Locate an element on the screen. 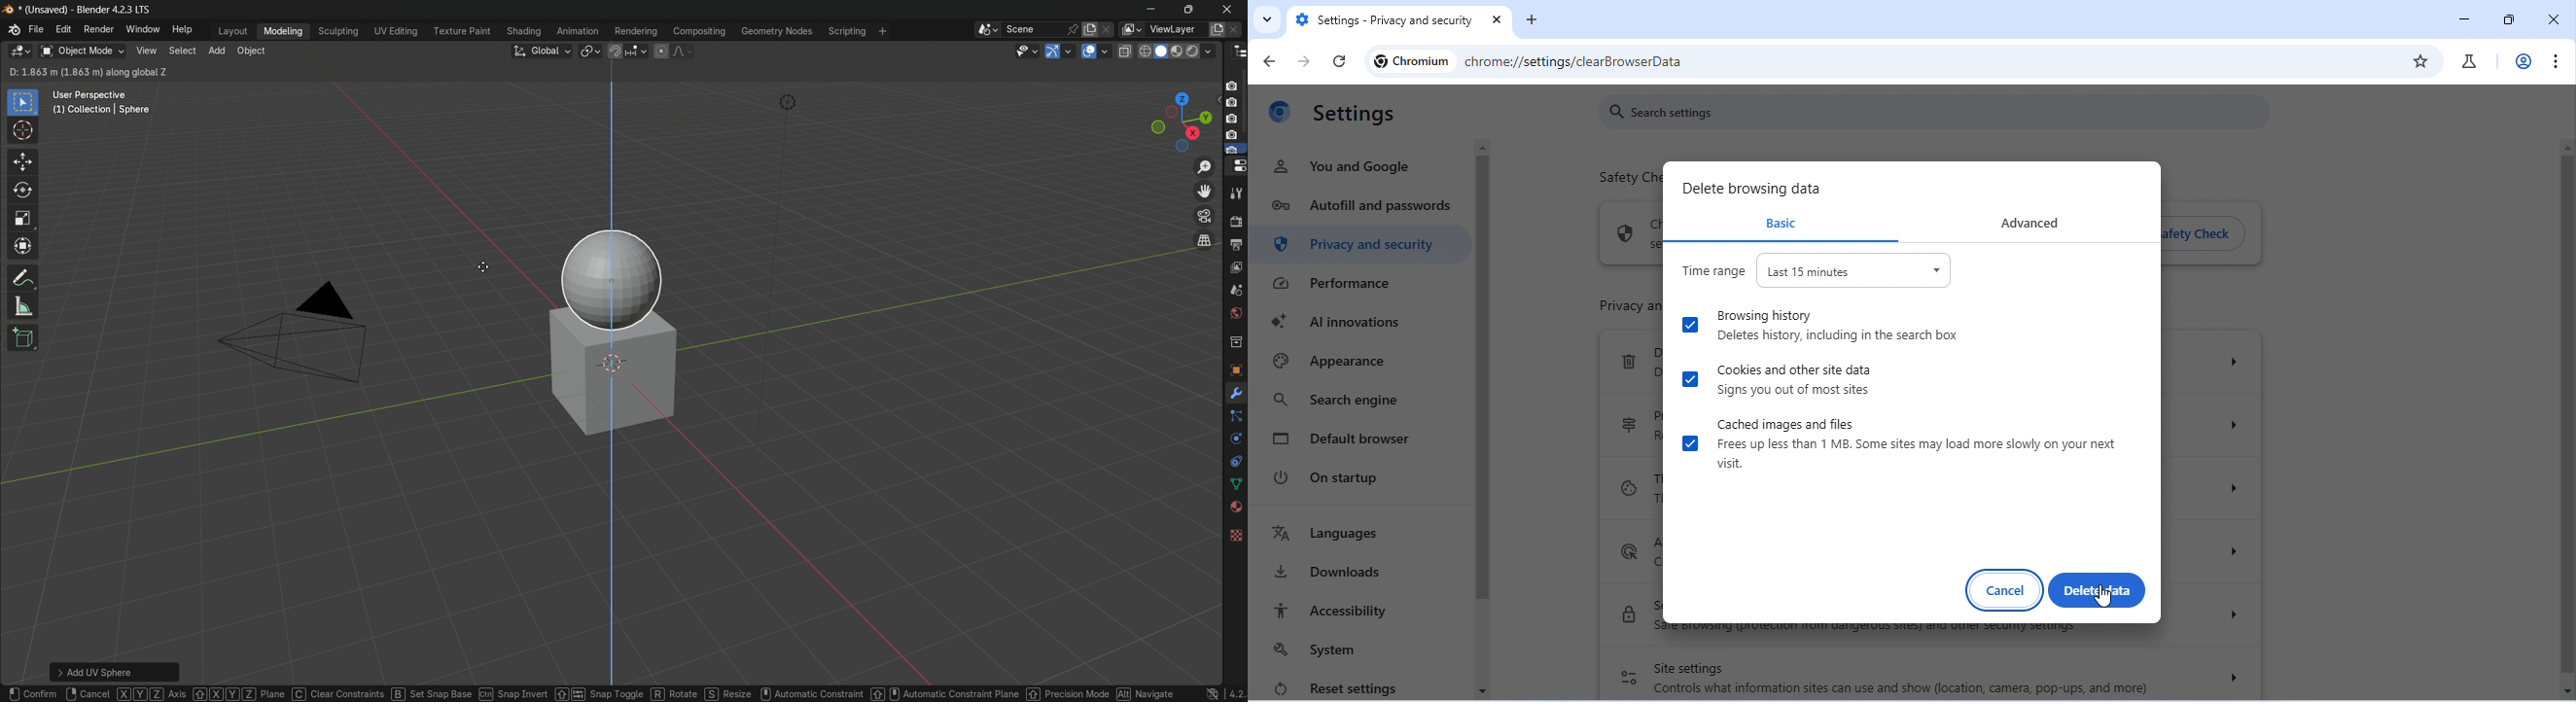 The image size is (2576, 728). window menu is located at coordinates (140, 29).